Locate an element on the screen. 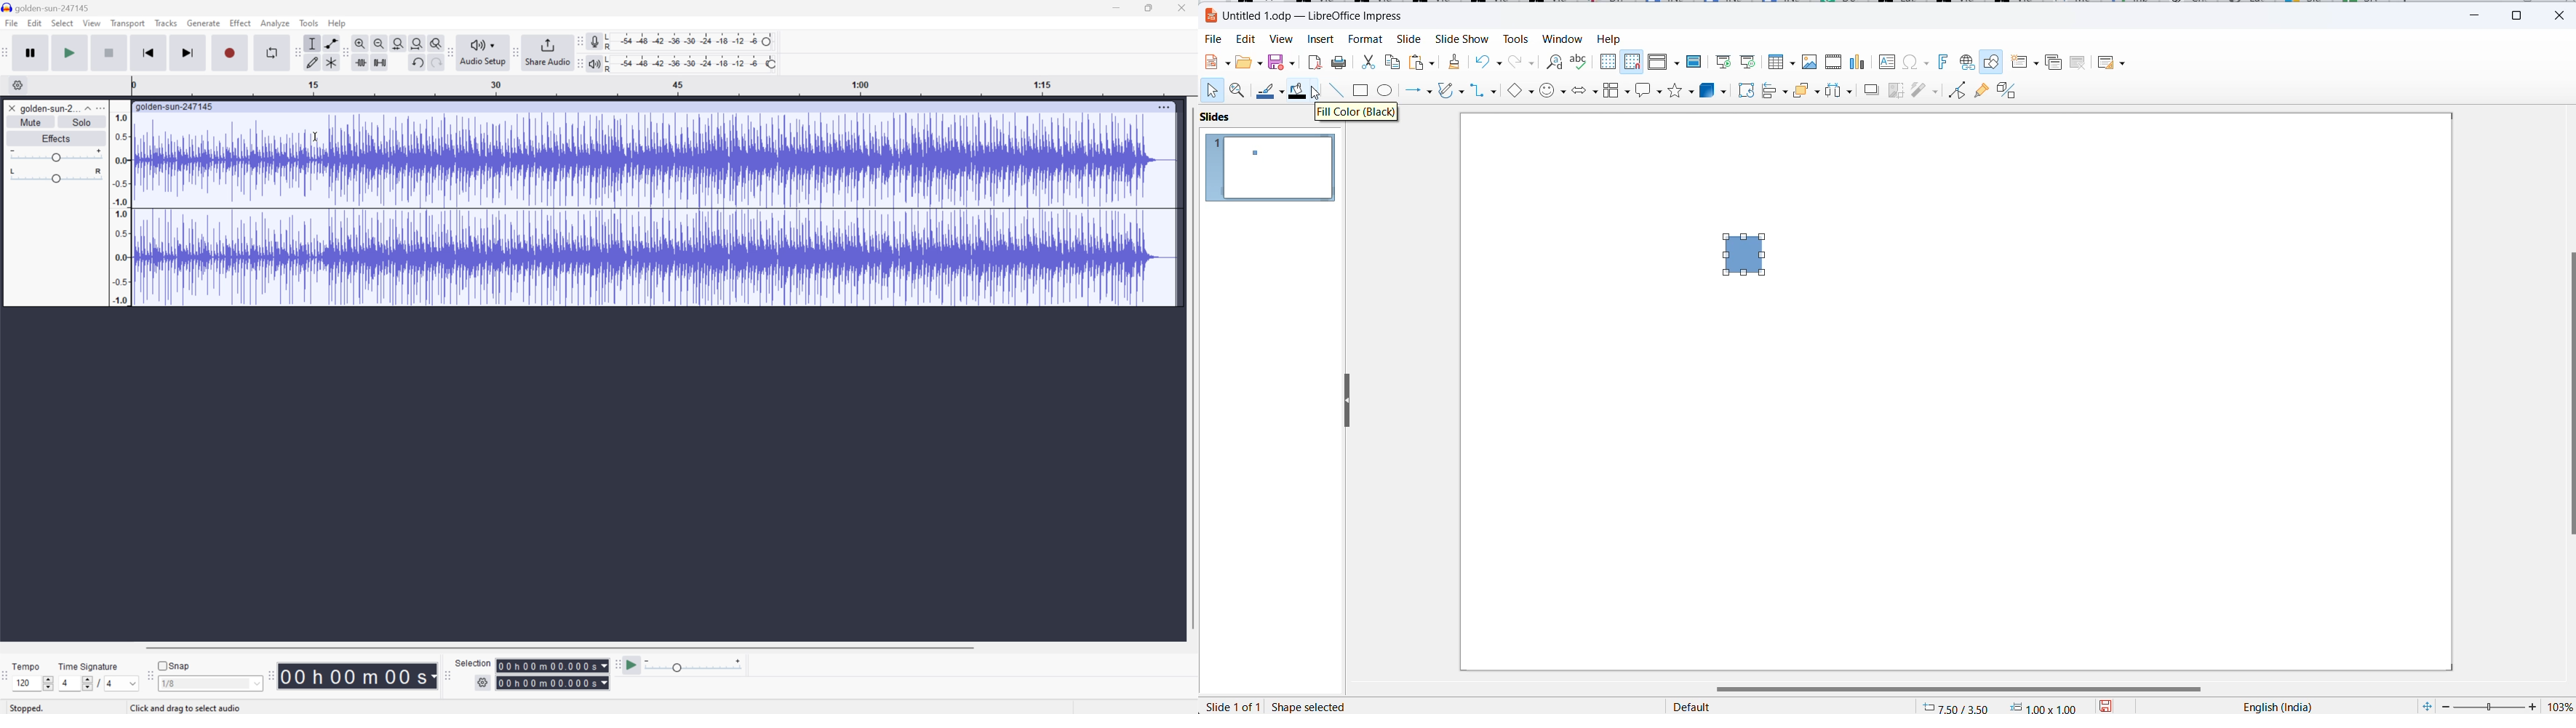  Tempo is located at coordinates (26, 666).